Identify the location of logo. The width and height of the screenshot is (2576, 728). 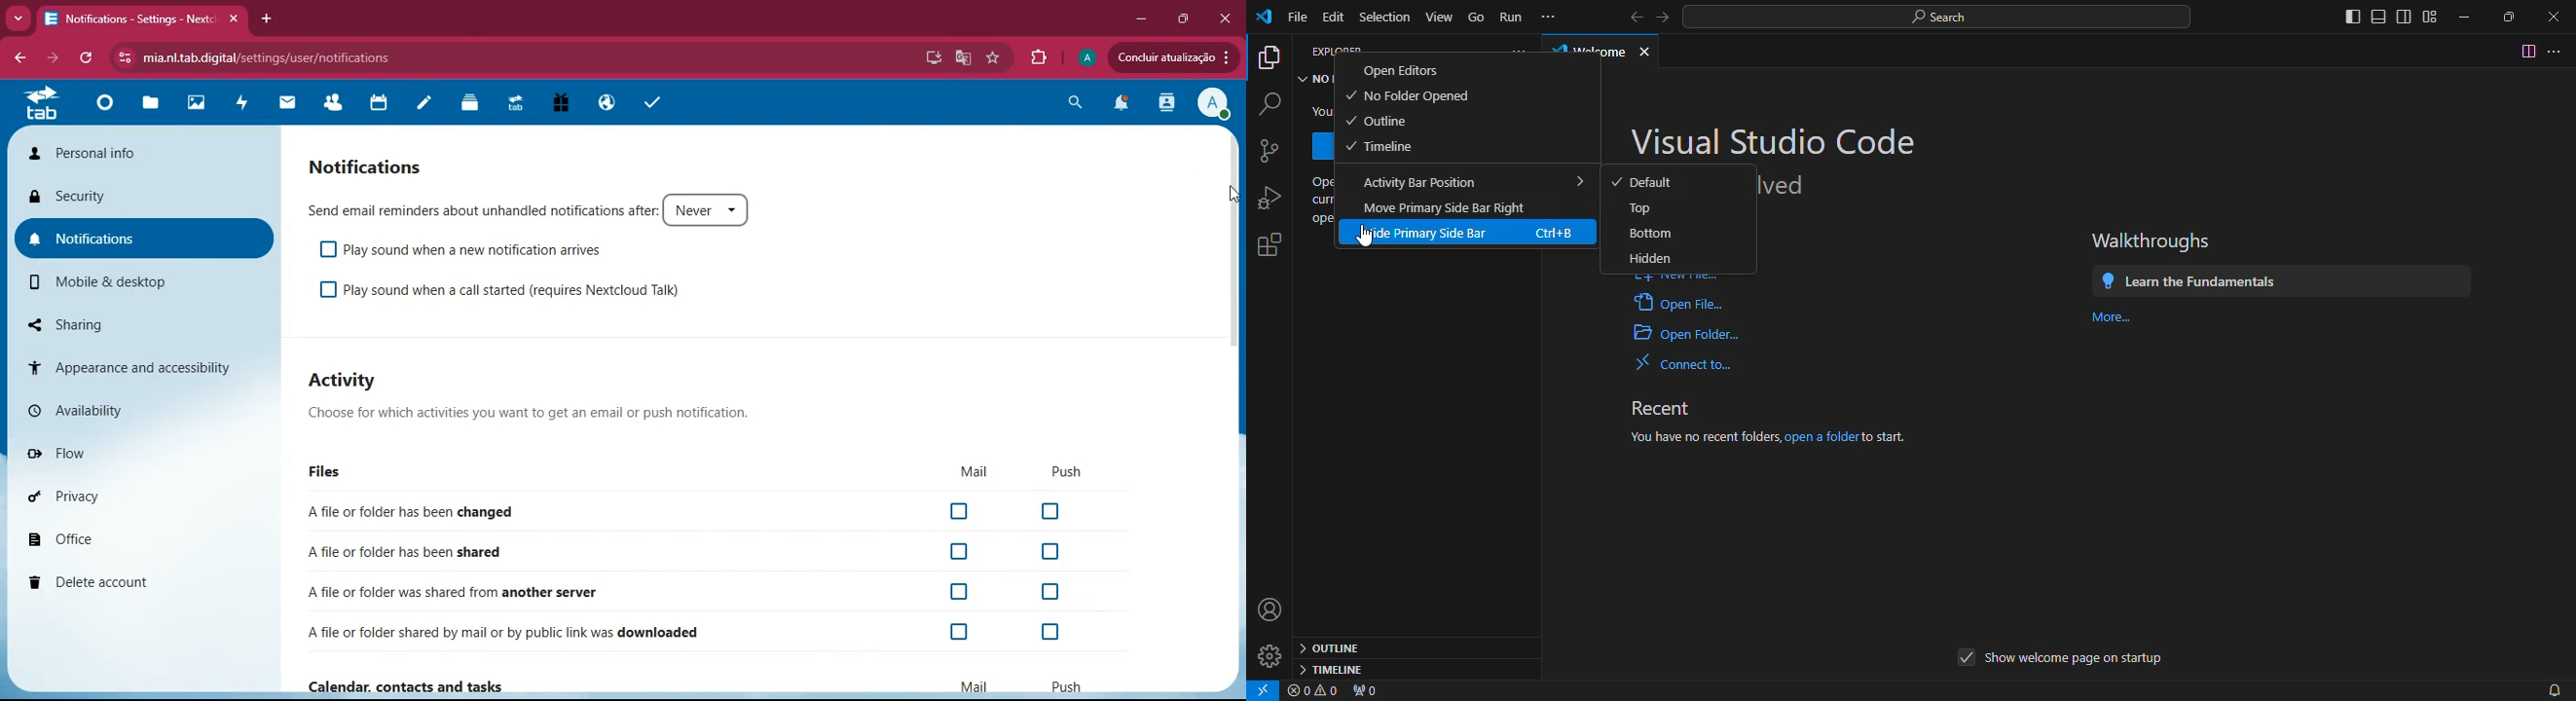
(1264, 18).